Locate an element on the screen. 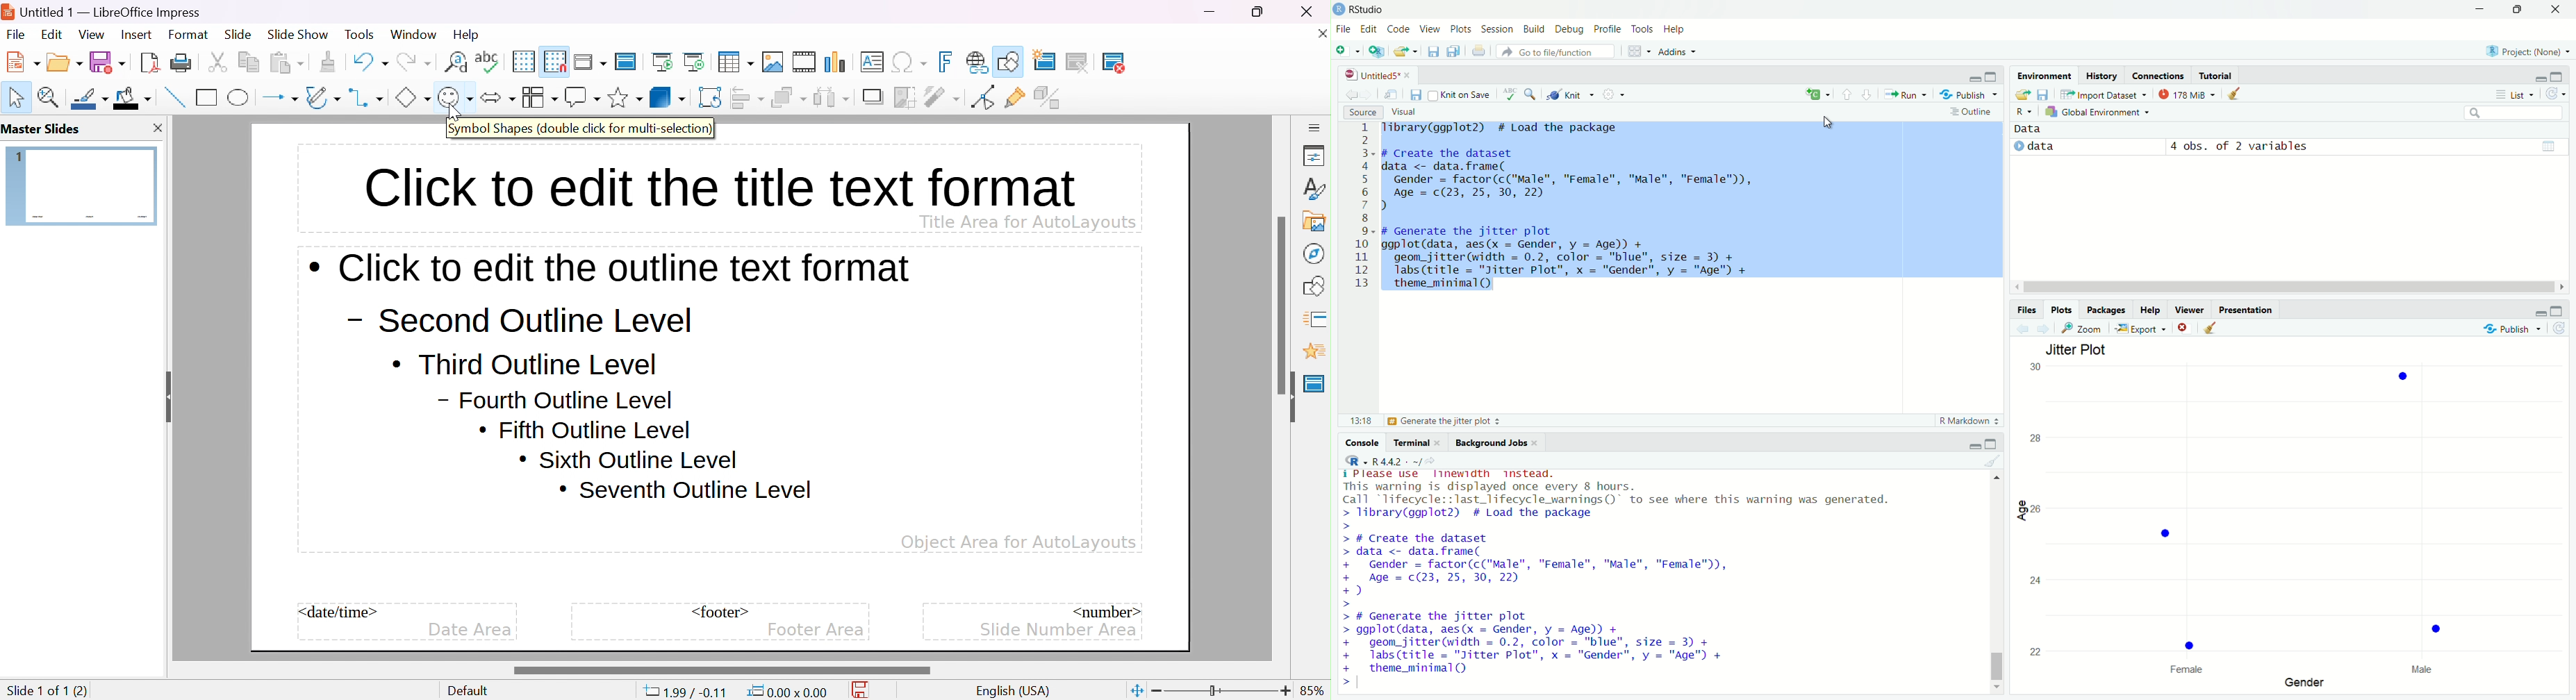 Image resolution: width=2576 pixels, height=700 pixels. 3D onjects is located at coordinates (668, 97).